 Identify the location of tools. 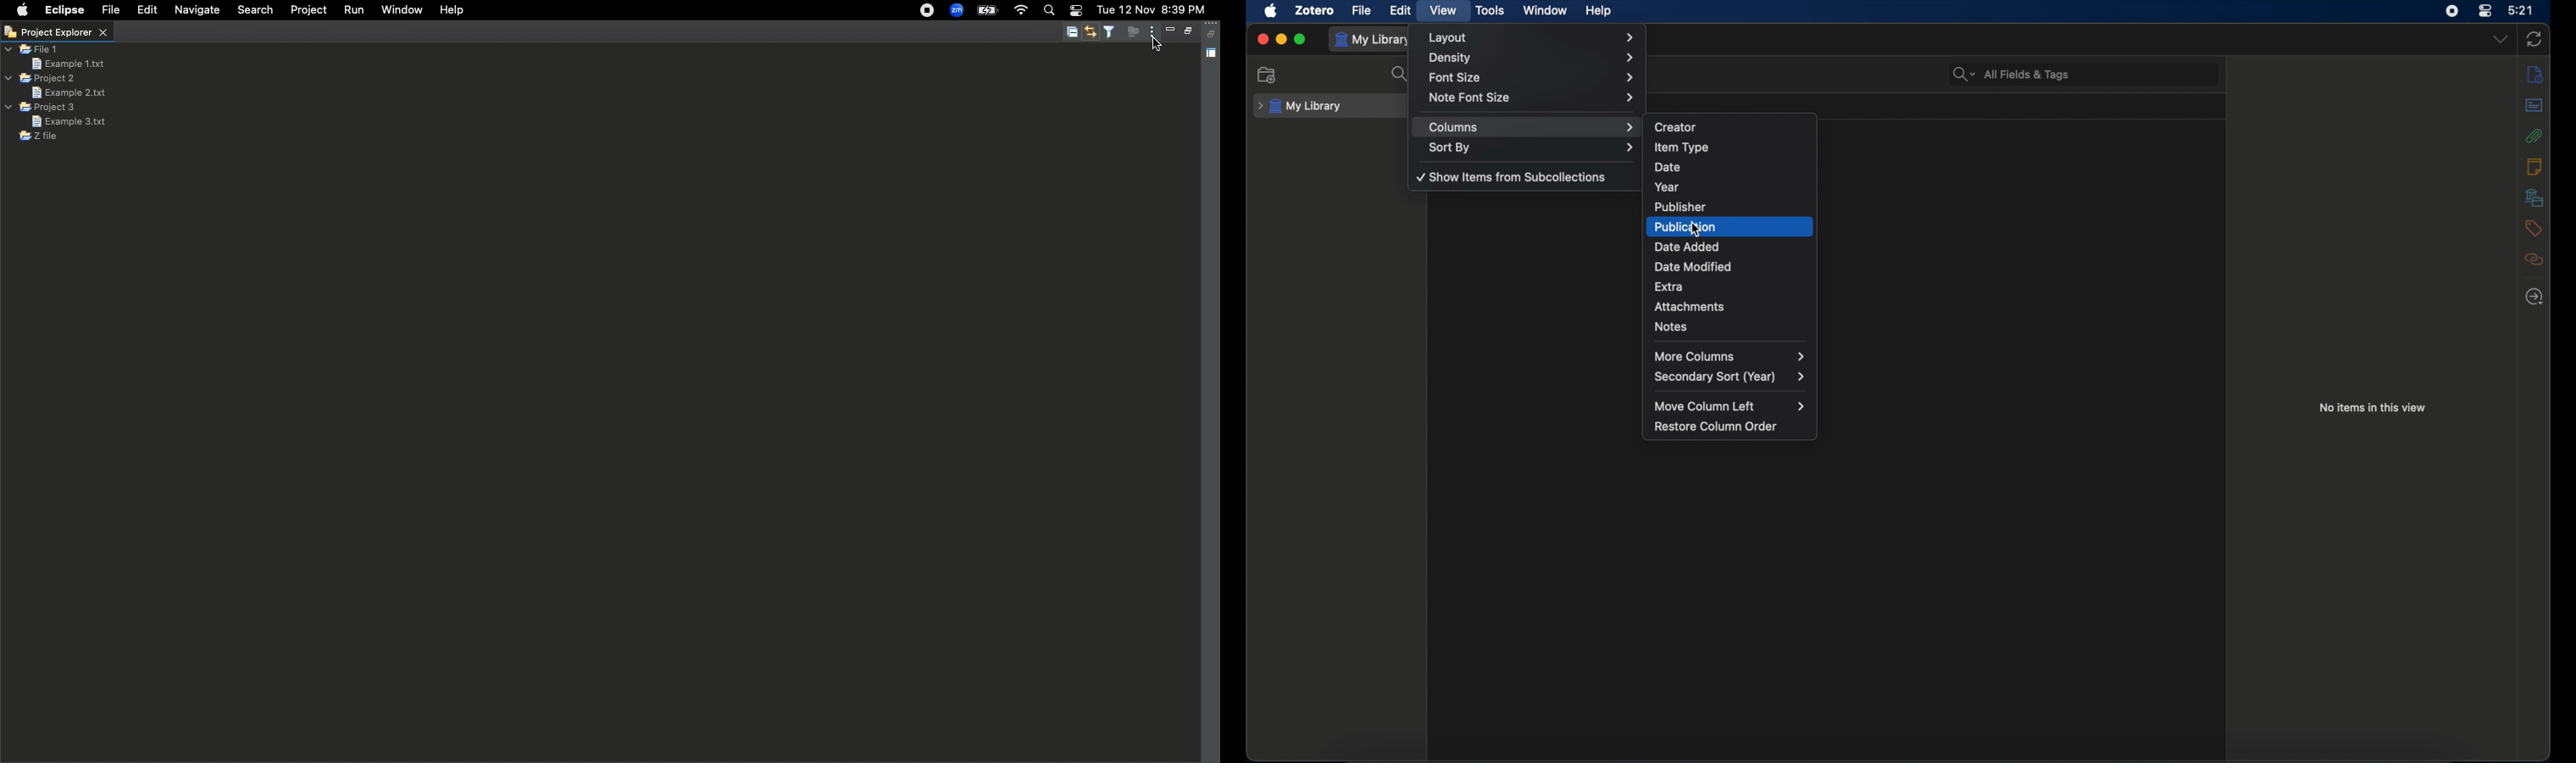
(1490, 10).